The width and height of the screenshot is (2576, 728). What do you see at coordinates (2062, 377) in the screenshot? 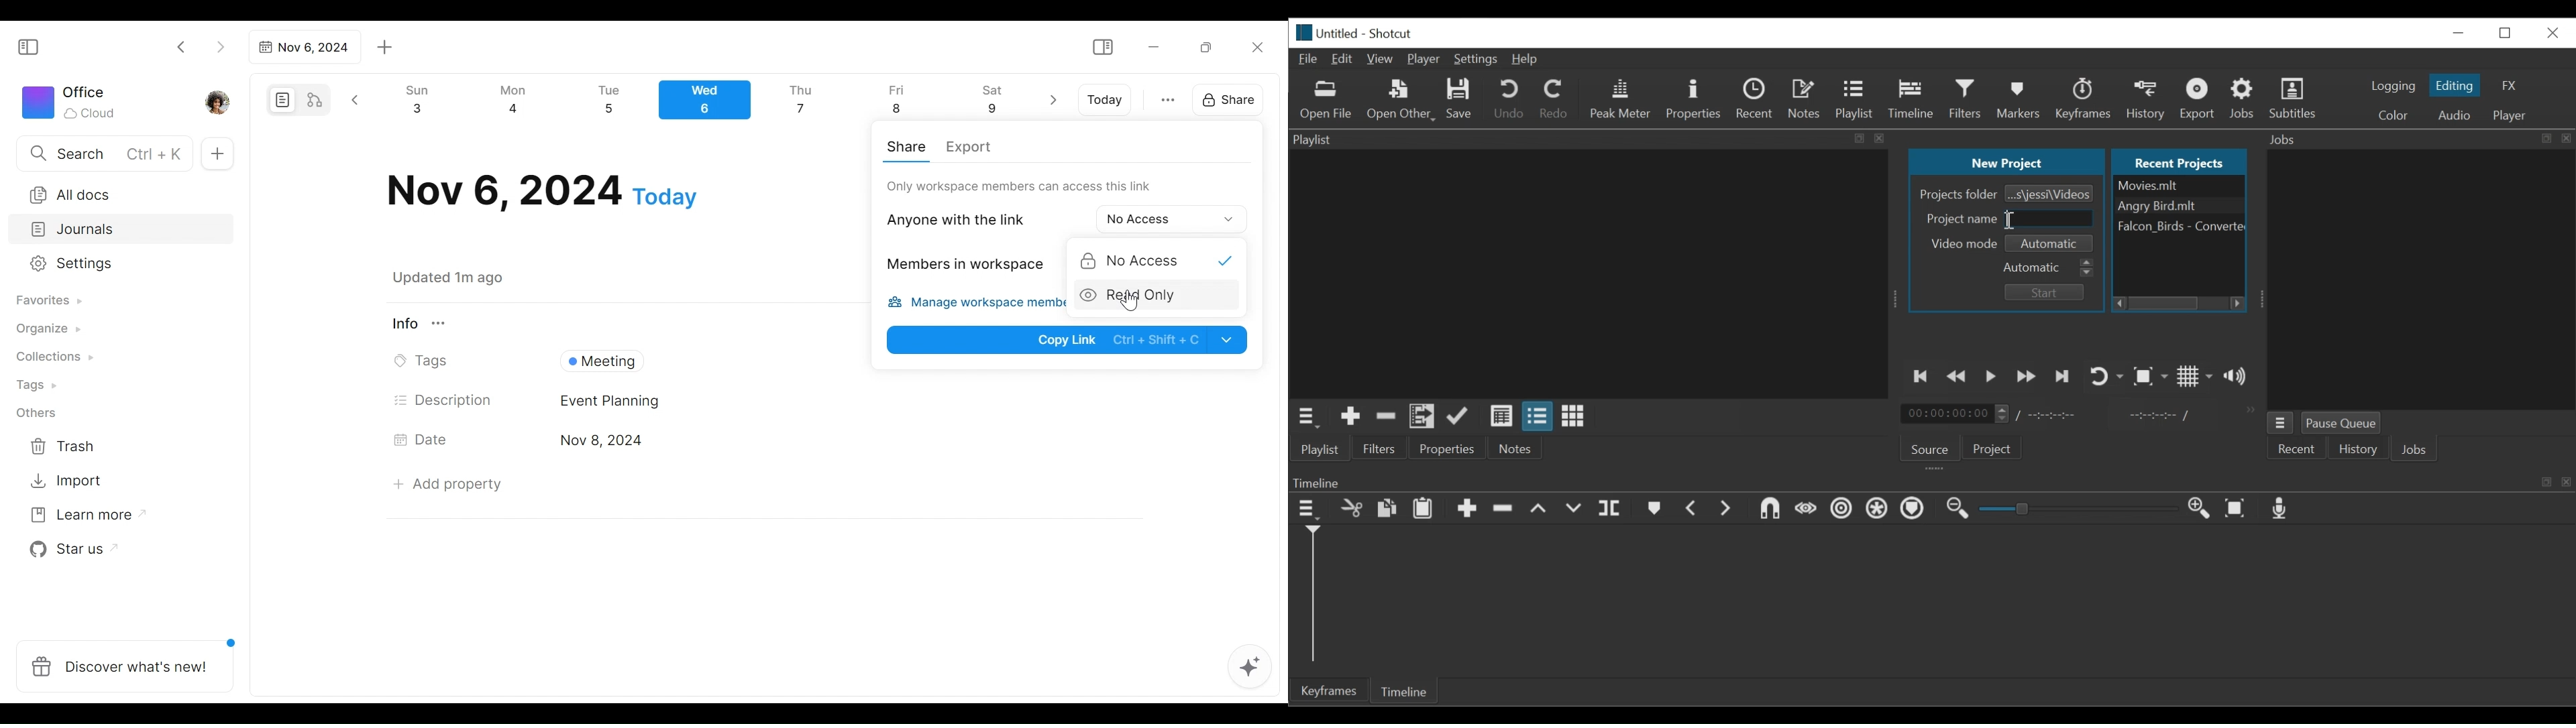
I see `Skip to the next point` at bounding box center [2062, 377].